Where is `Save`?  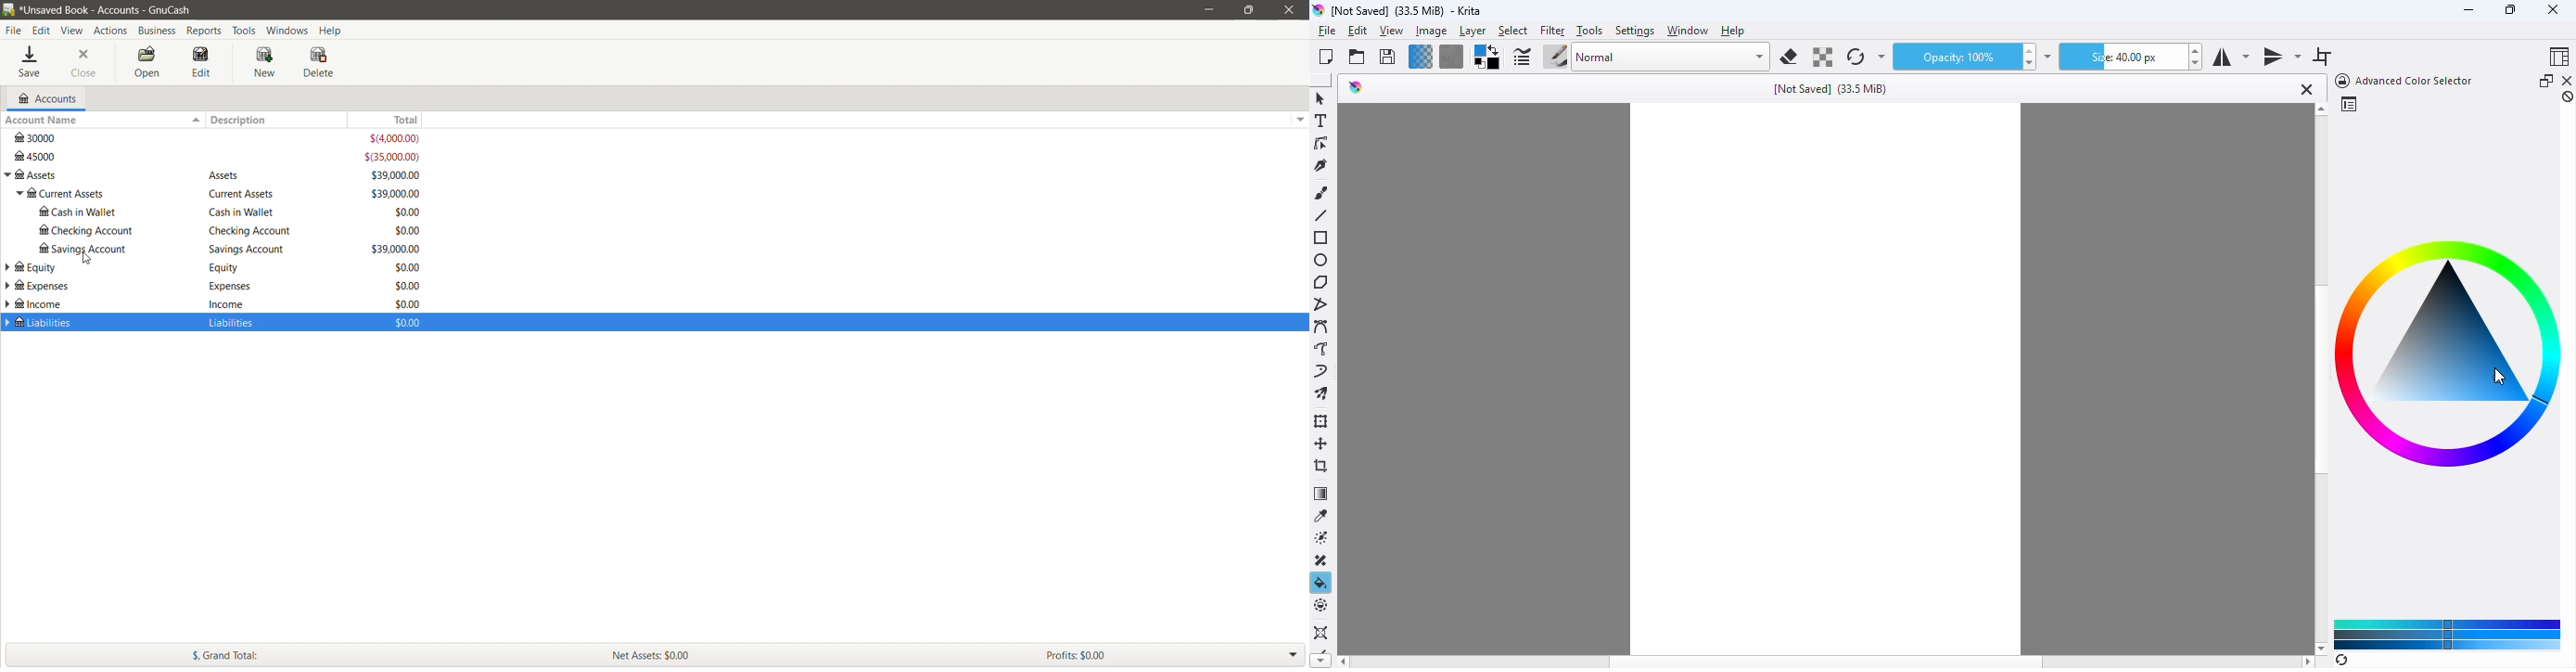 Save is located at coordinates (31, 61).